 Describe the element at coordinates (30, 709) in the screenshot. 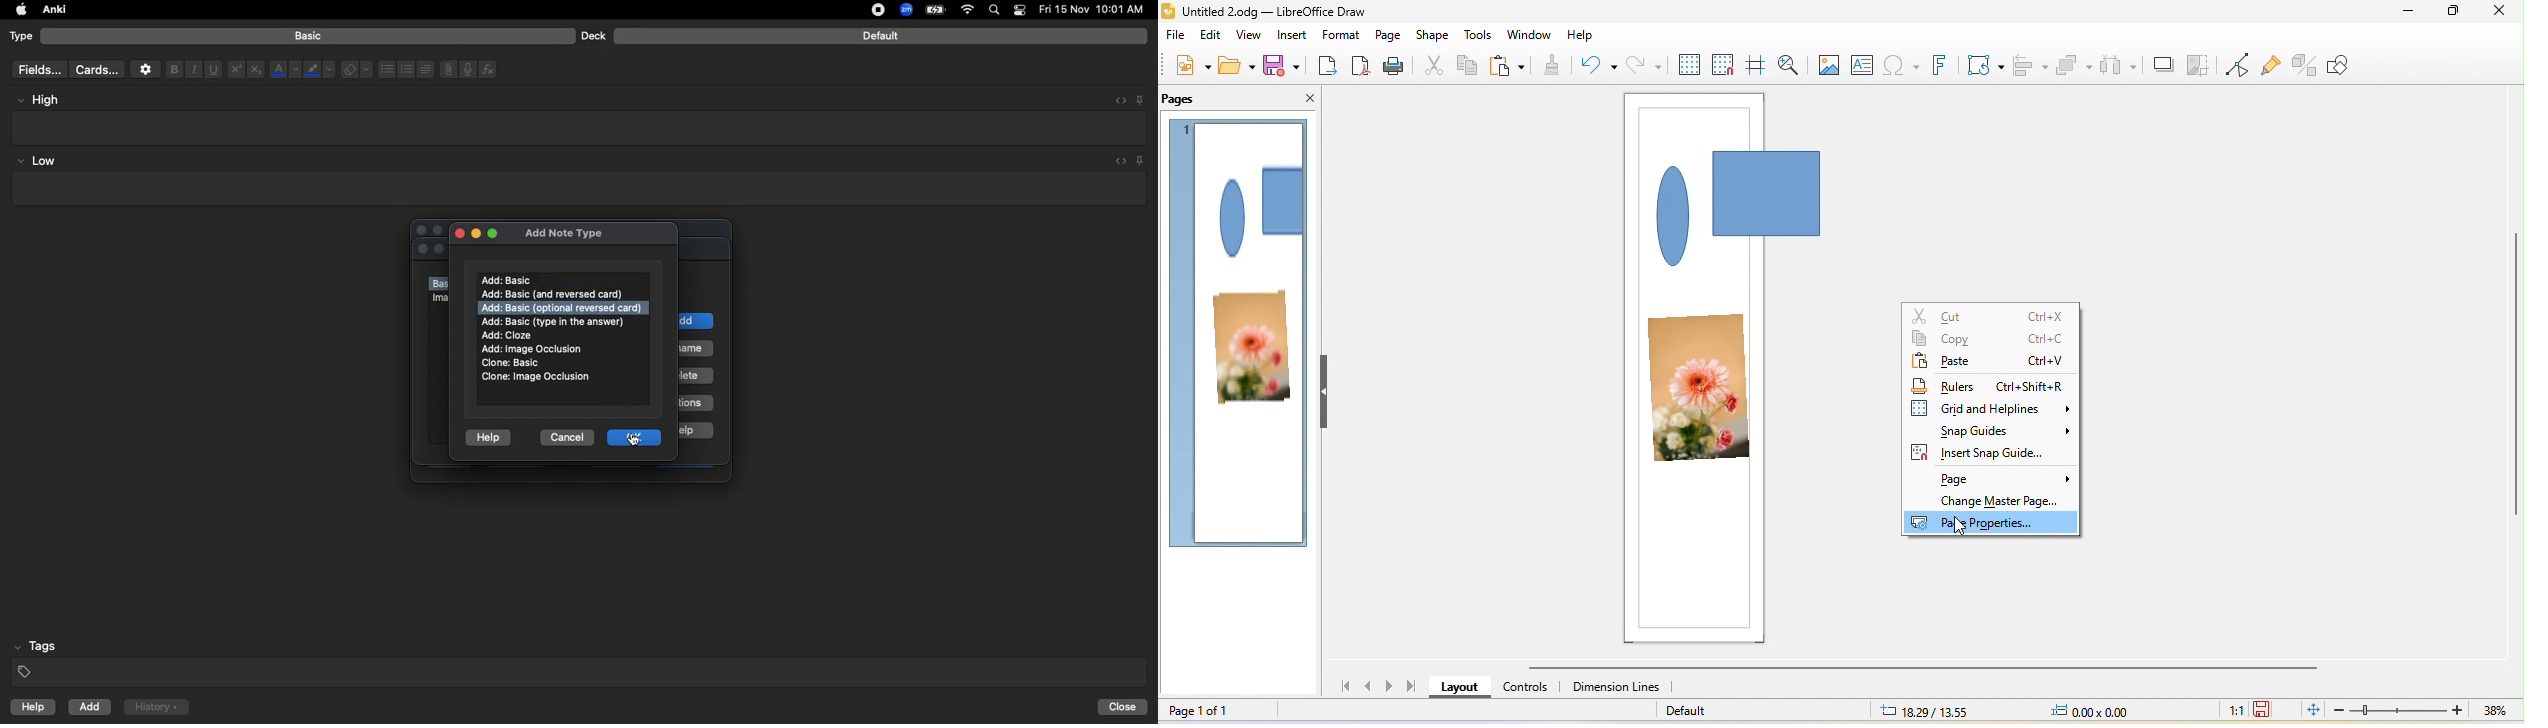

I see `help` at that location.